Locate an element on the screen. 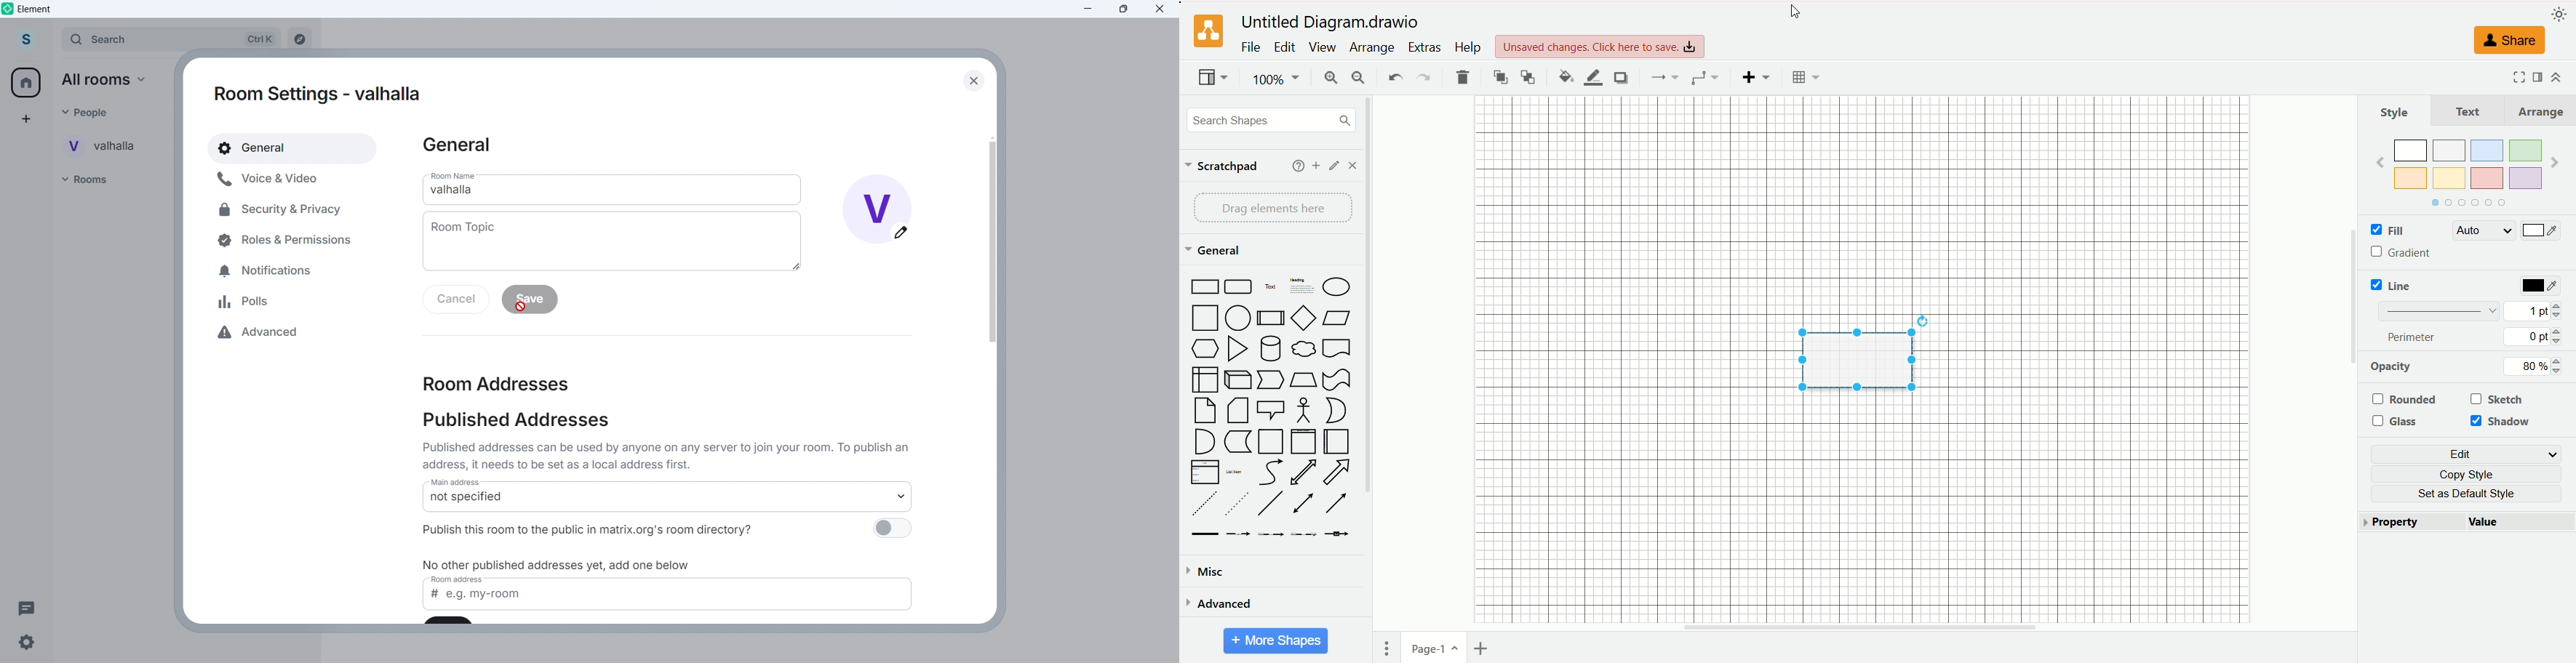 The height and width of the screenshot is (672, 2576). auto is located at coordinates (2482, 230).